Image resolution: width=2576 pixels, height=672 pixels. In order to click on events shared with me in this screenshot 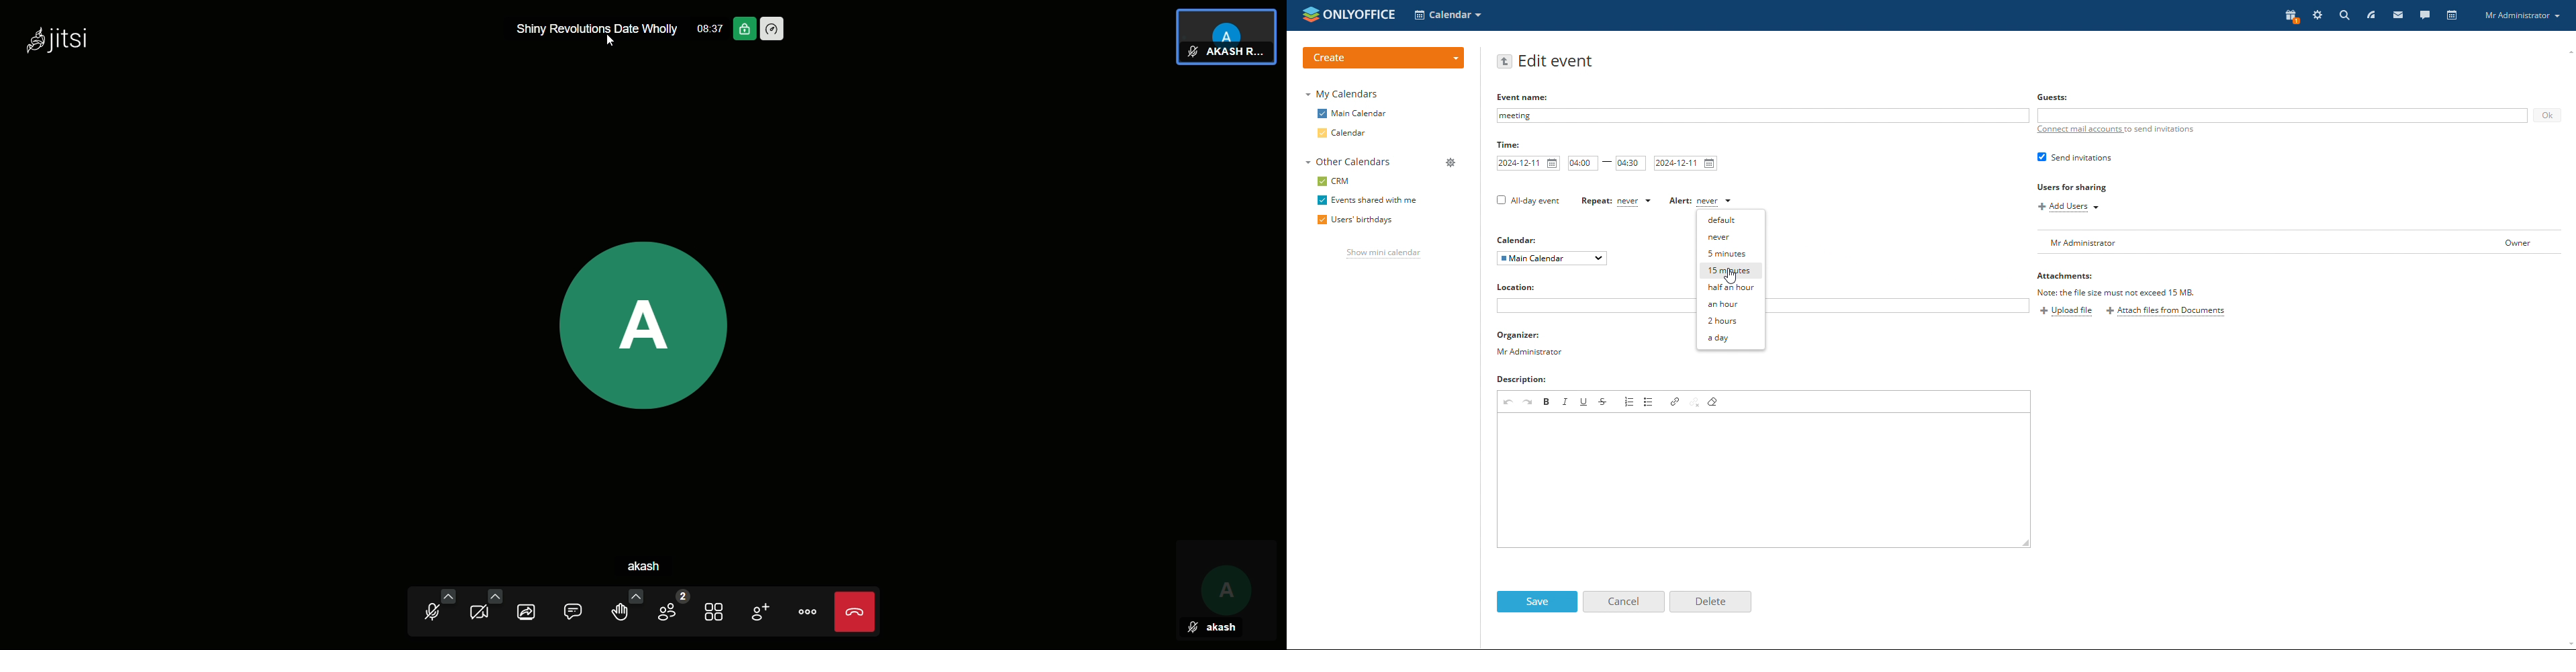, I will do `click(1370, 199)`.